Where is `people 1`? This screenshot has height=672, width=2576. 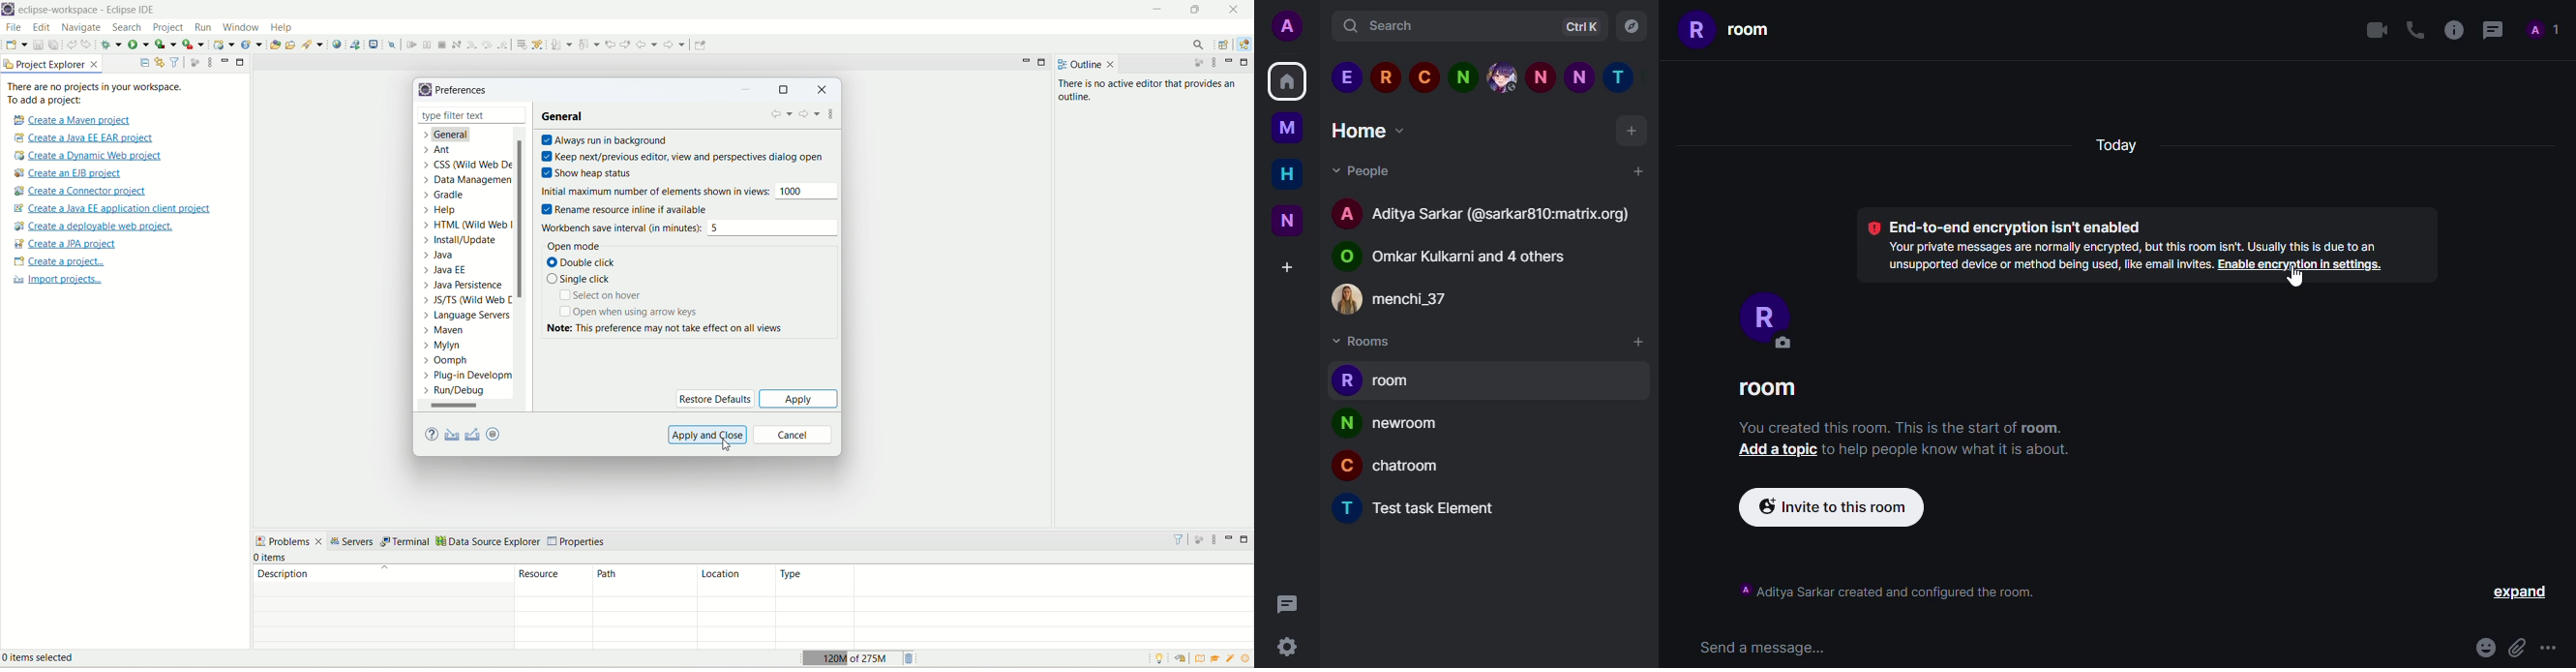
people 1 is located at coordinates (1346, 77).